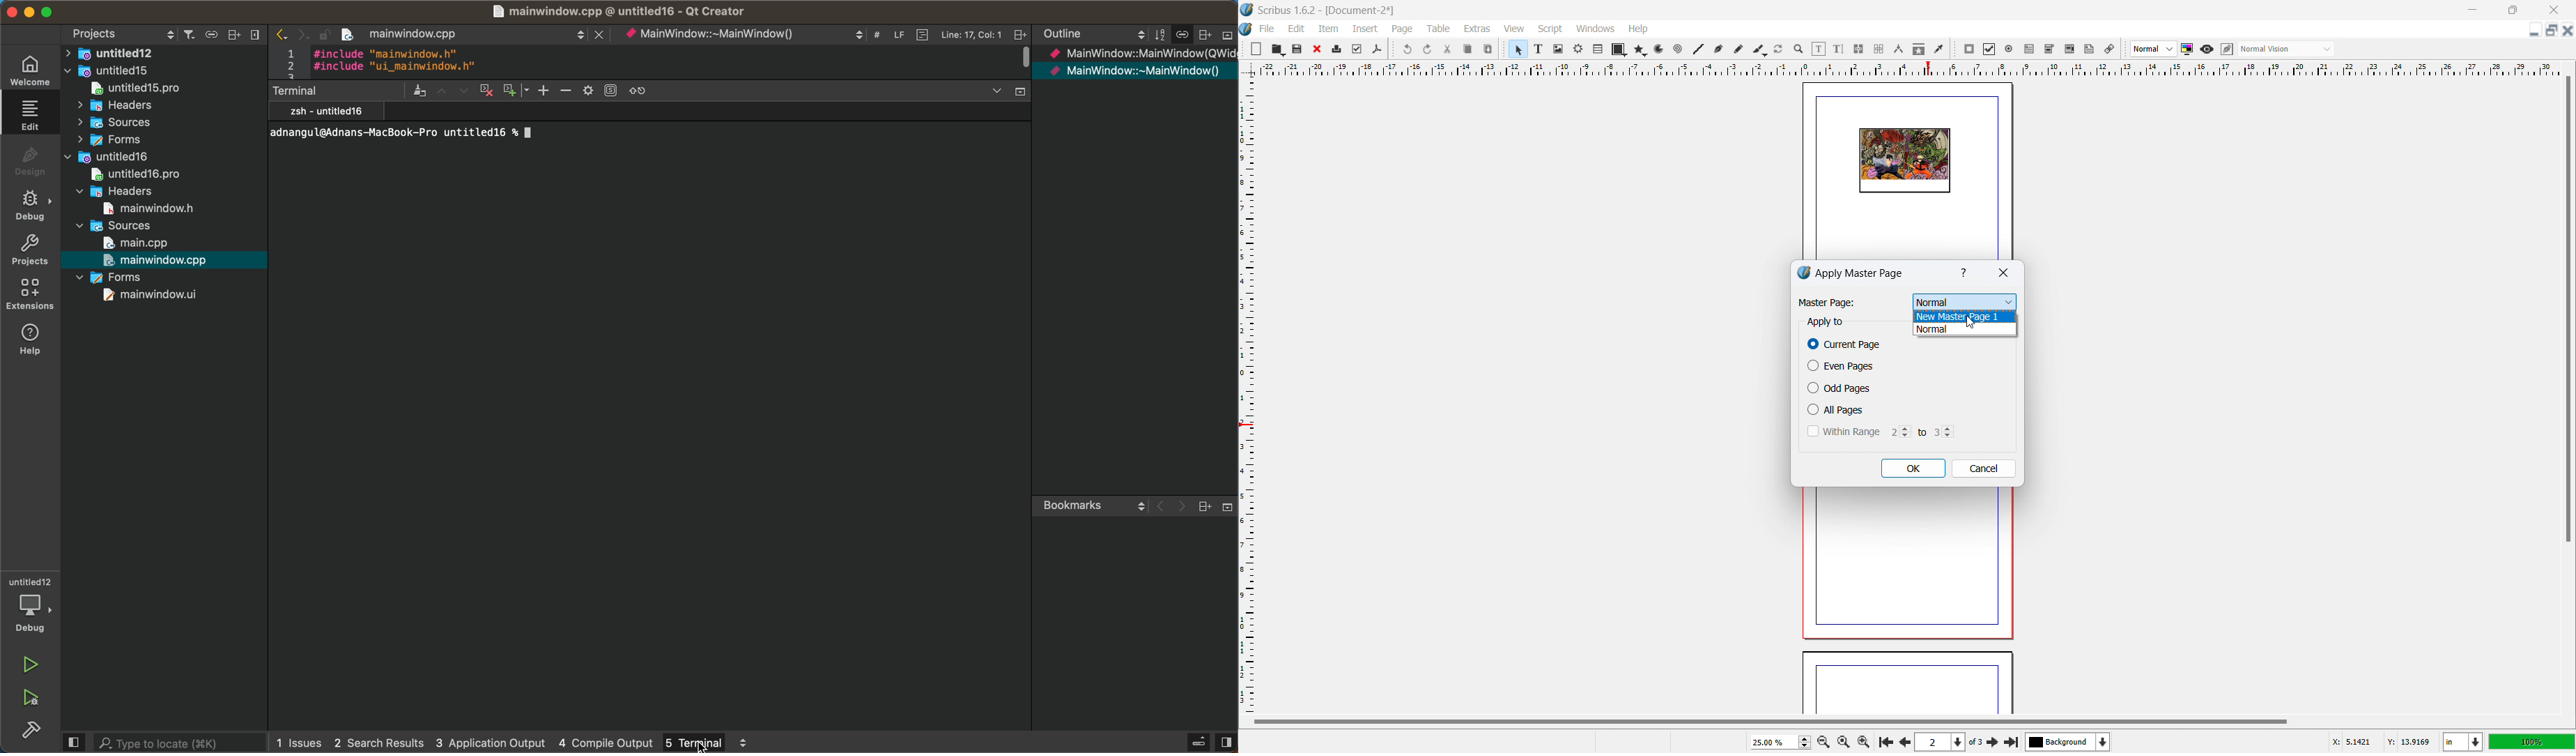  Describe the element at coordinates (1357, 49) in the screenshot. I see `preflight checkbox` at that location.